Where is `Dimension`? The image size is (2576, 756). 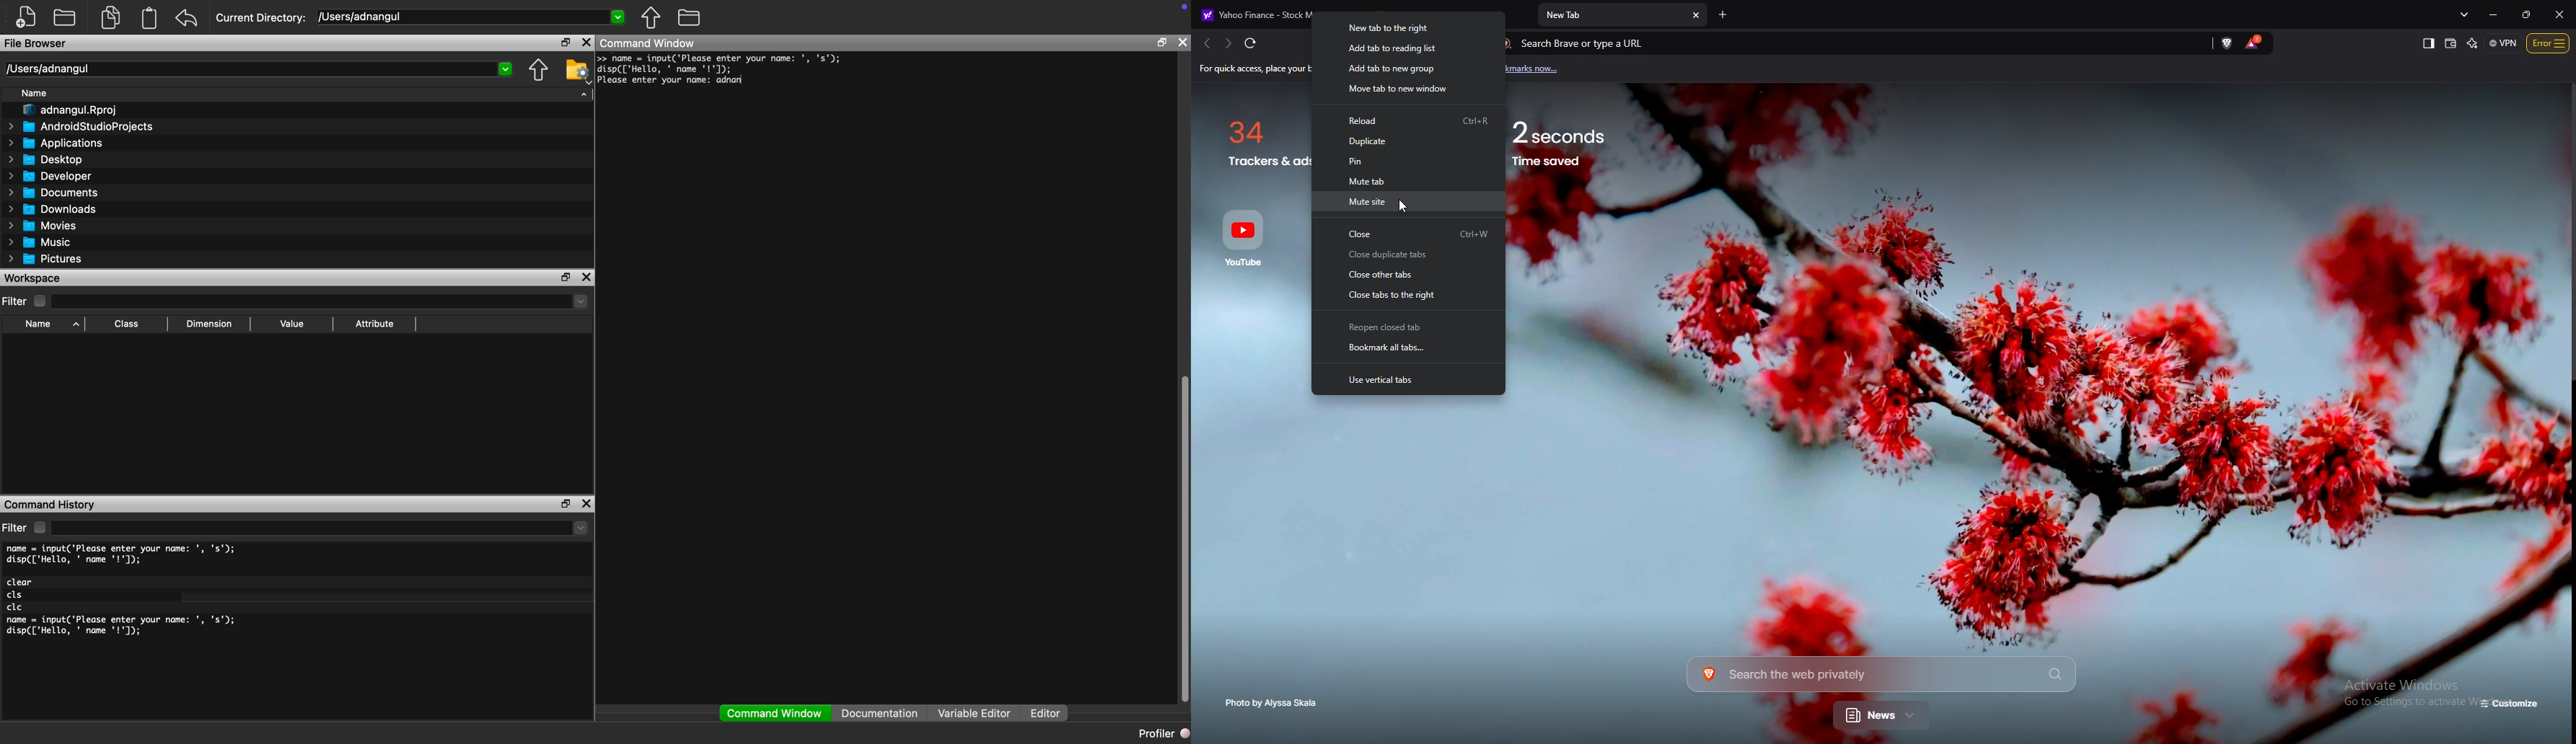
Dimension is located at coordinates (209, 324).